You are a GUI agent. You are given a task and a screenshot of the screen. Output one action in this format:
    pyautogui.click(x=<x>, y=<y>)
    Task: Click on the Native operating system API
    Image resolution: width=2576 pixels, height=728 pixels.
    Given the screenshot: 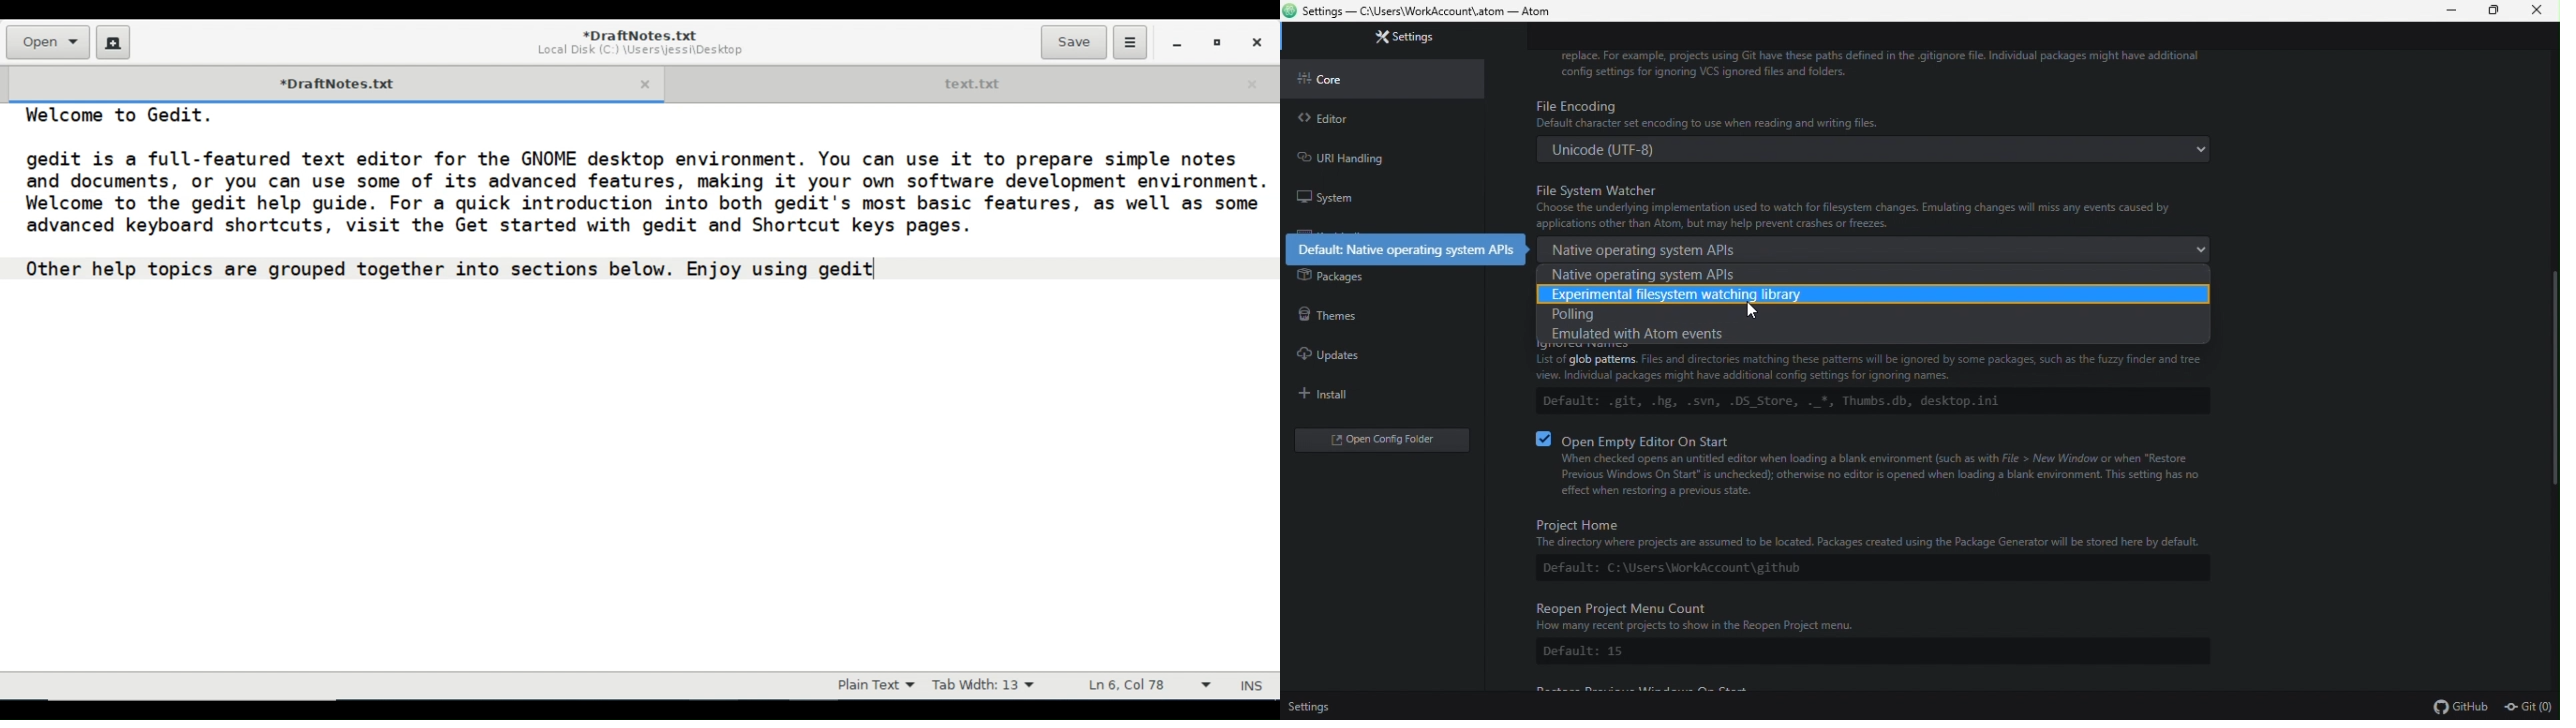 What is the action you would take?
    pyautogui.click(x=1879, y=249)
    